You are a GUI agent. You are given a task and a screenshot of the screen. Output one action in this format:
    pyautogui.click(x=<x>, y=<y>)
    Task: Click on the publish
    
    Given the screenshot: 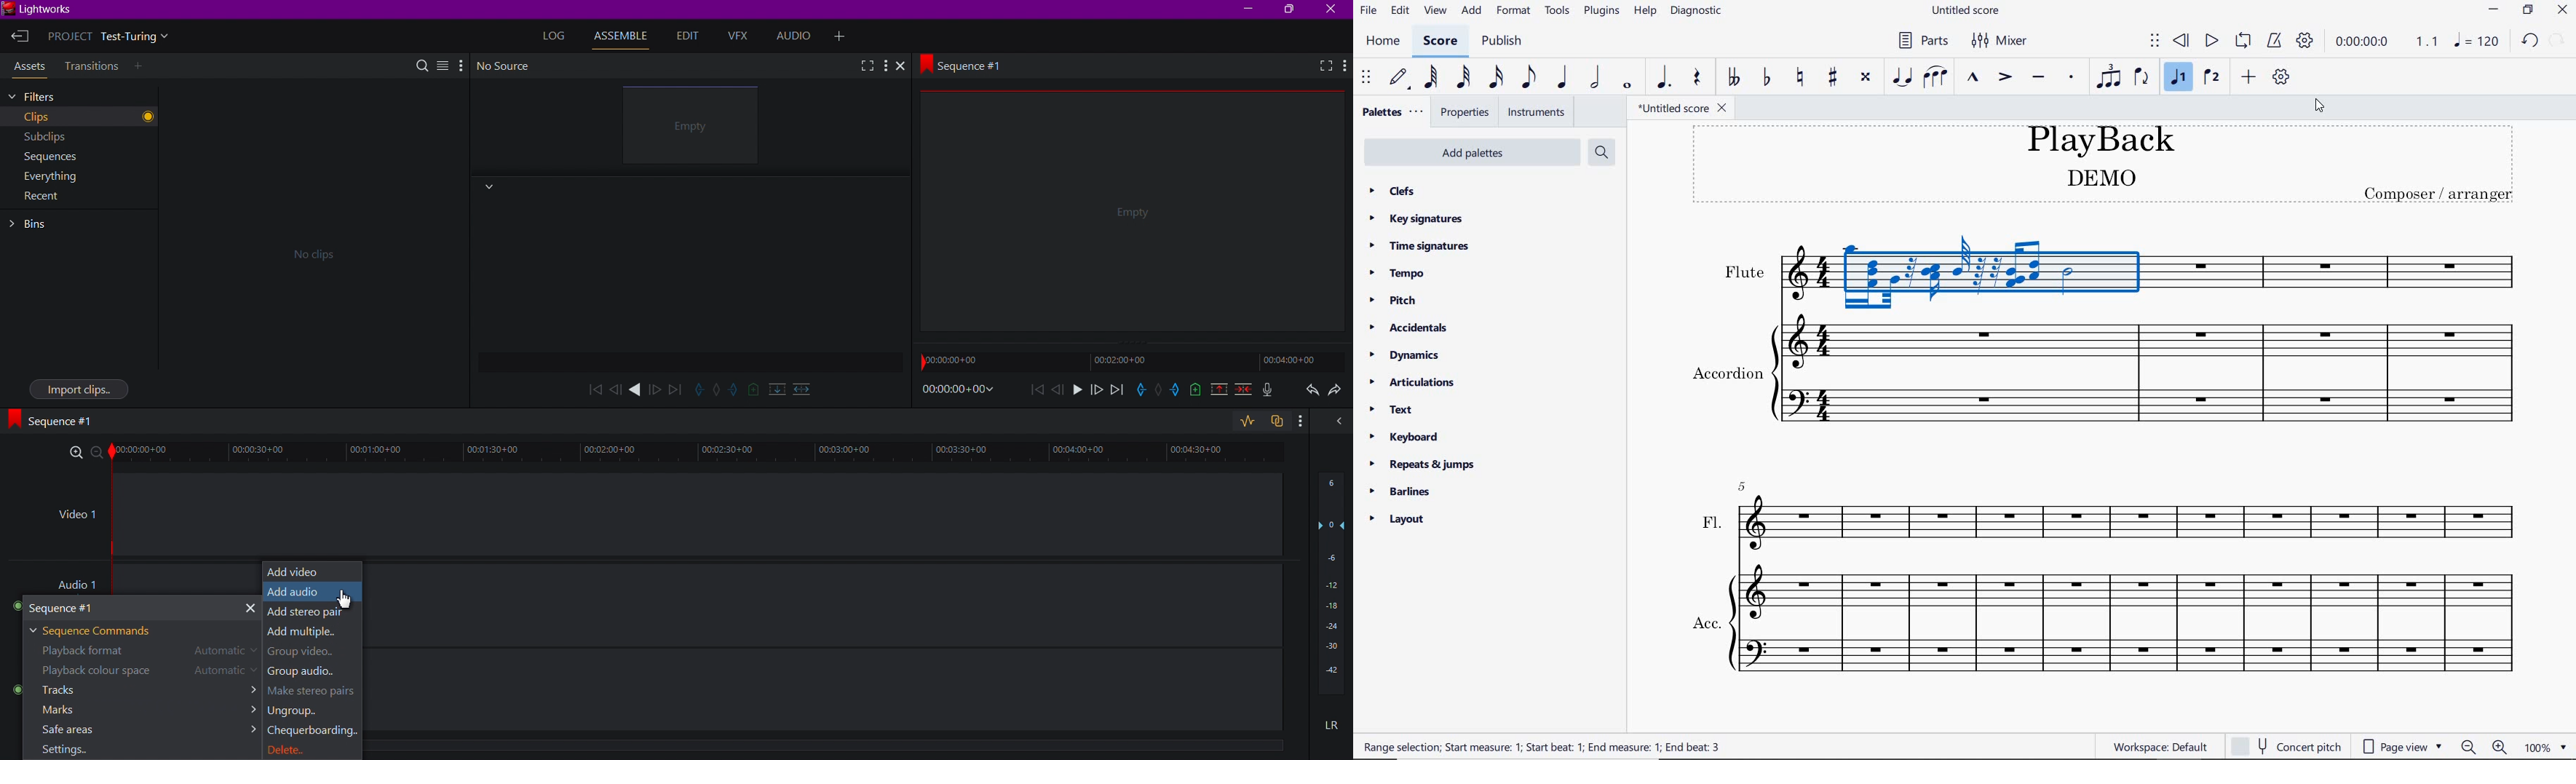 What is the action you would take?
    pyautogui.click(x=1505, y=39)
    